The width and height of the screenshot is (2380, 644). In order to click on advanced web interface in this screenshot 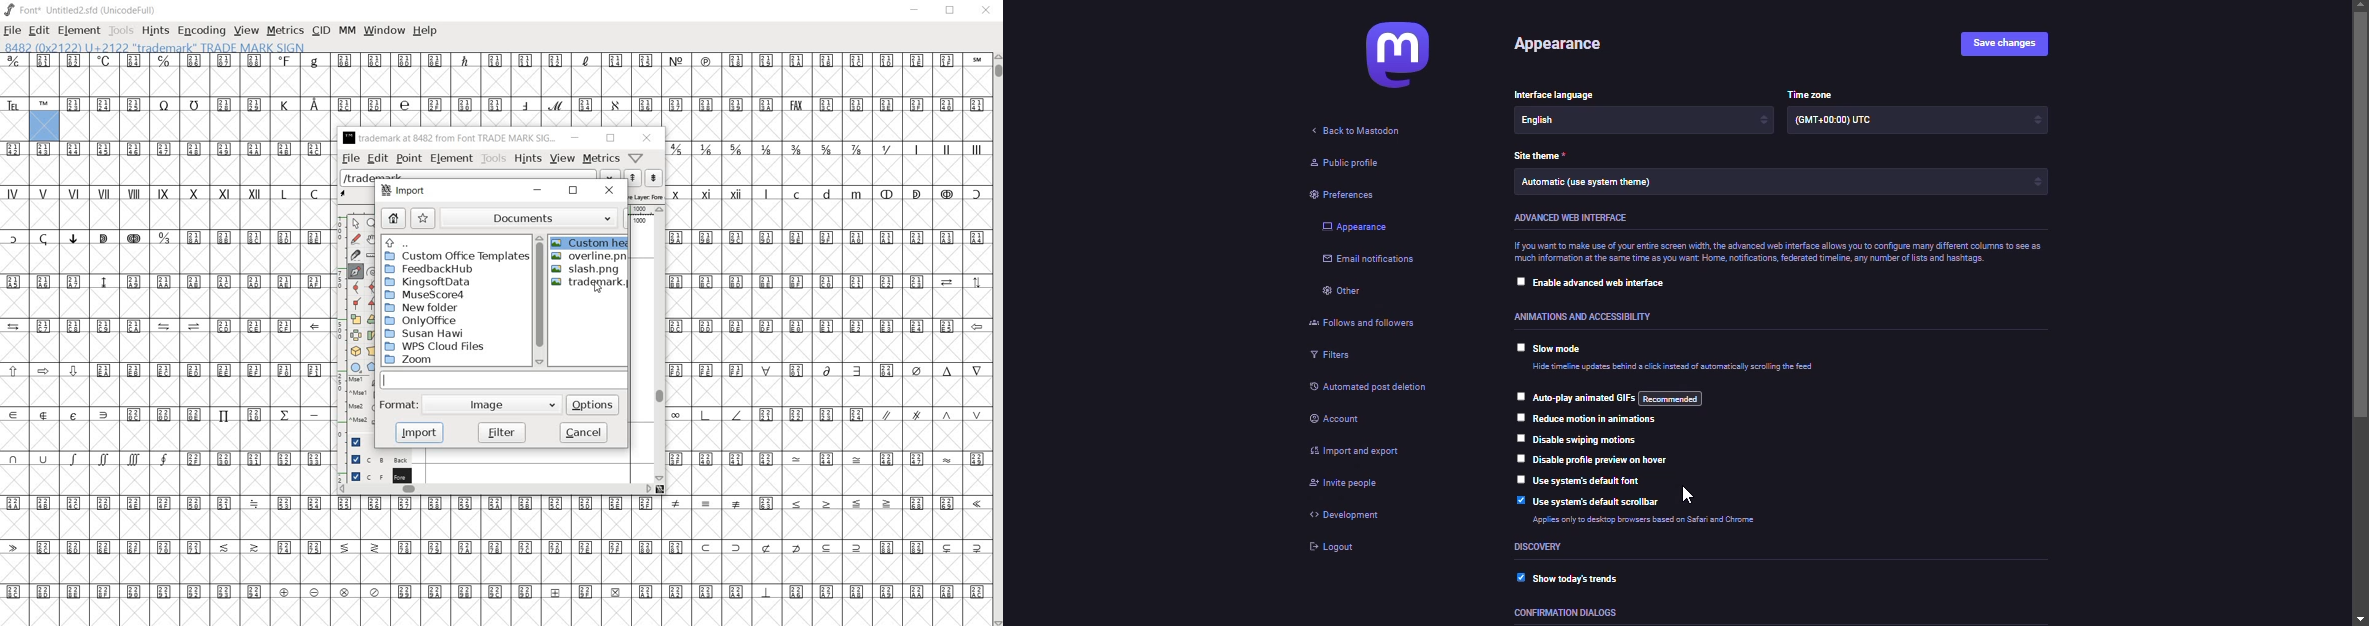, I will do `click(1579, 218)`.